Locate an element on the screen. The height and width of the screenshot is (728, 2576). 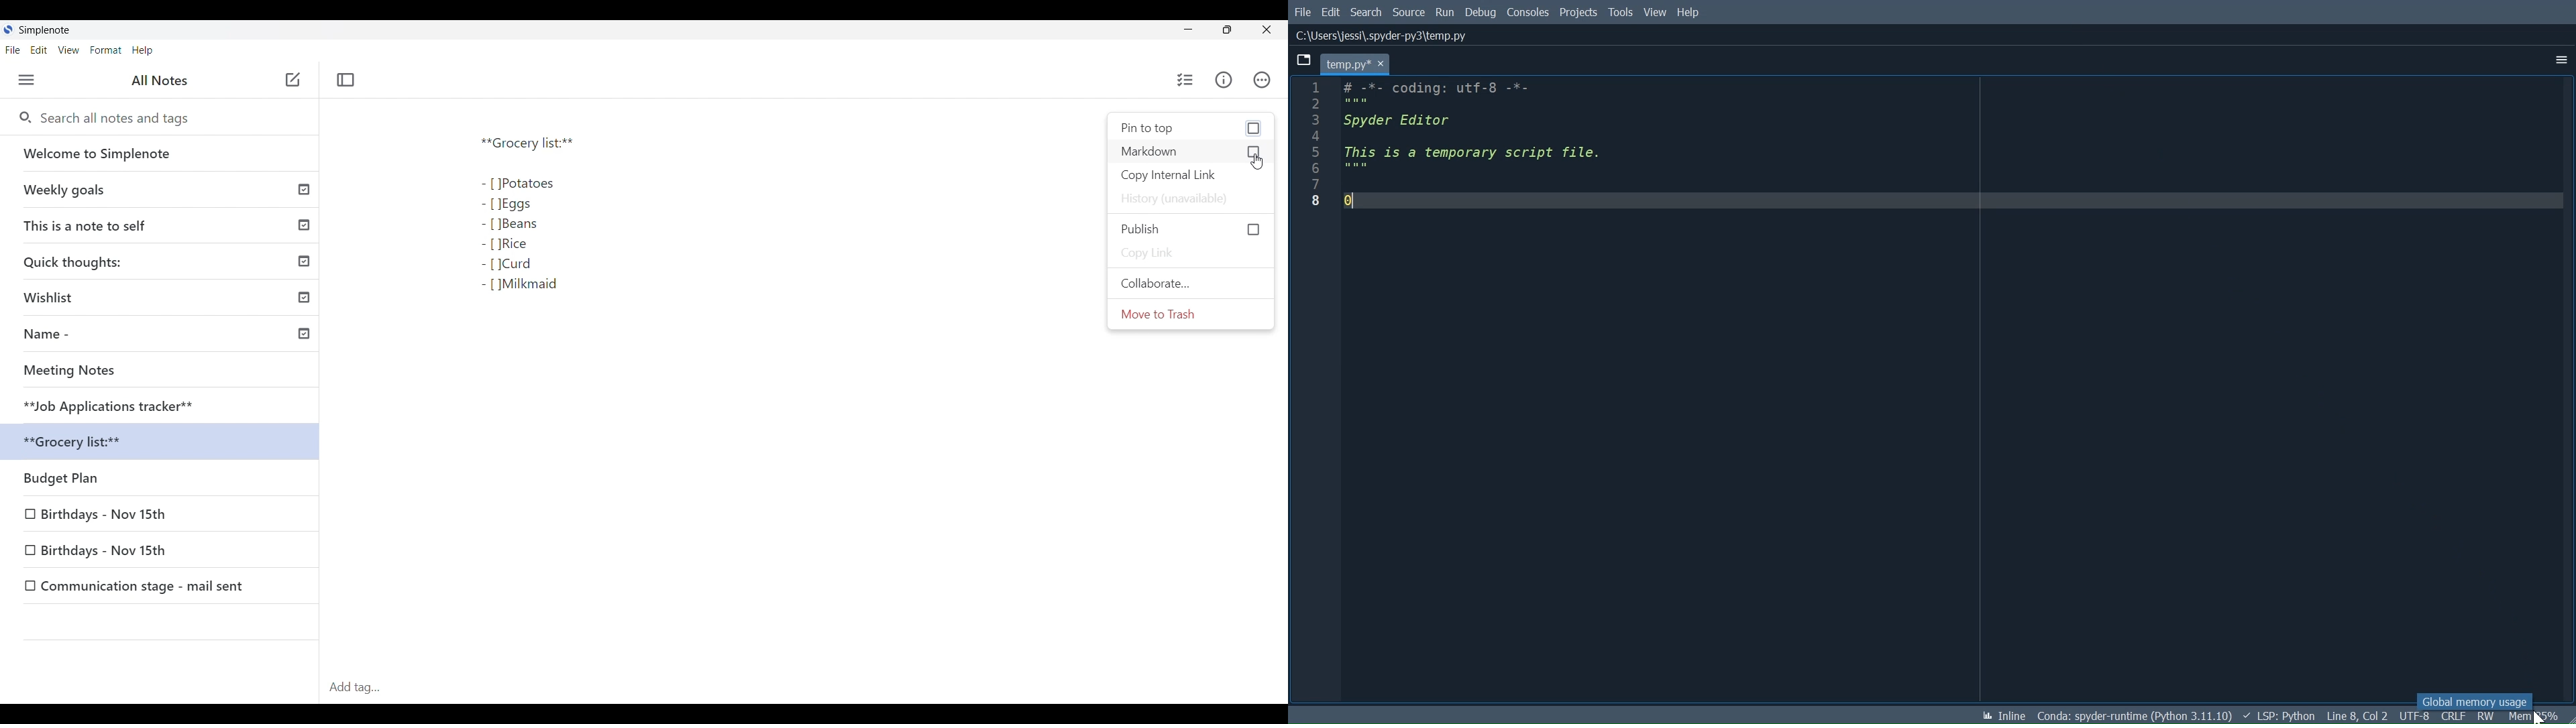
Collaborate is located at coordinates (1191, 283).